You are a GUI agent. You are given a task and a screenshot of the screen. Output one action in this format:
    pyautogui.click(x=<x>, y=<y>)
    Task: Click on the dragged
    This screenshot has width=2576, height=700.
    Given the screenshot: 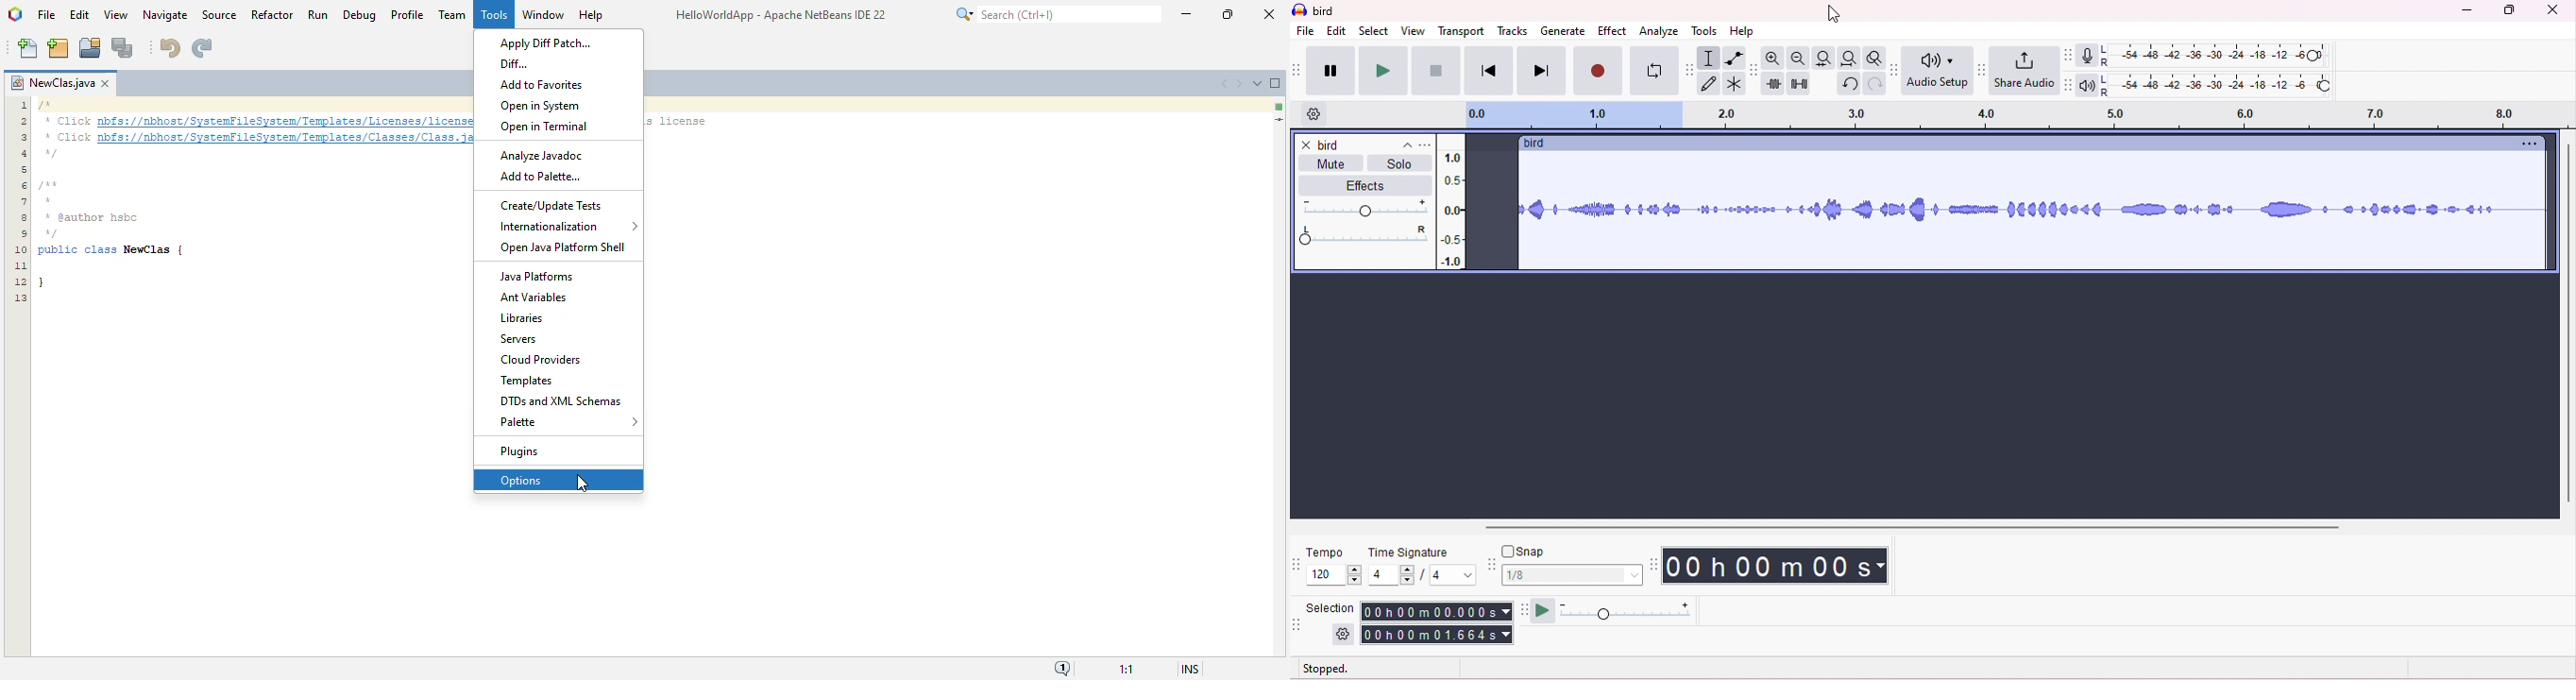 What is the action you would take?
    pyautogui.click(x=1492, y=209)
    